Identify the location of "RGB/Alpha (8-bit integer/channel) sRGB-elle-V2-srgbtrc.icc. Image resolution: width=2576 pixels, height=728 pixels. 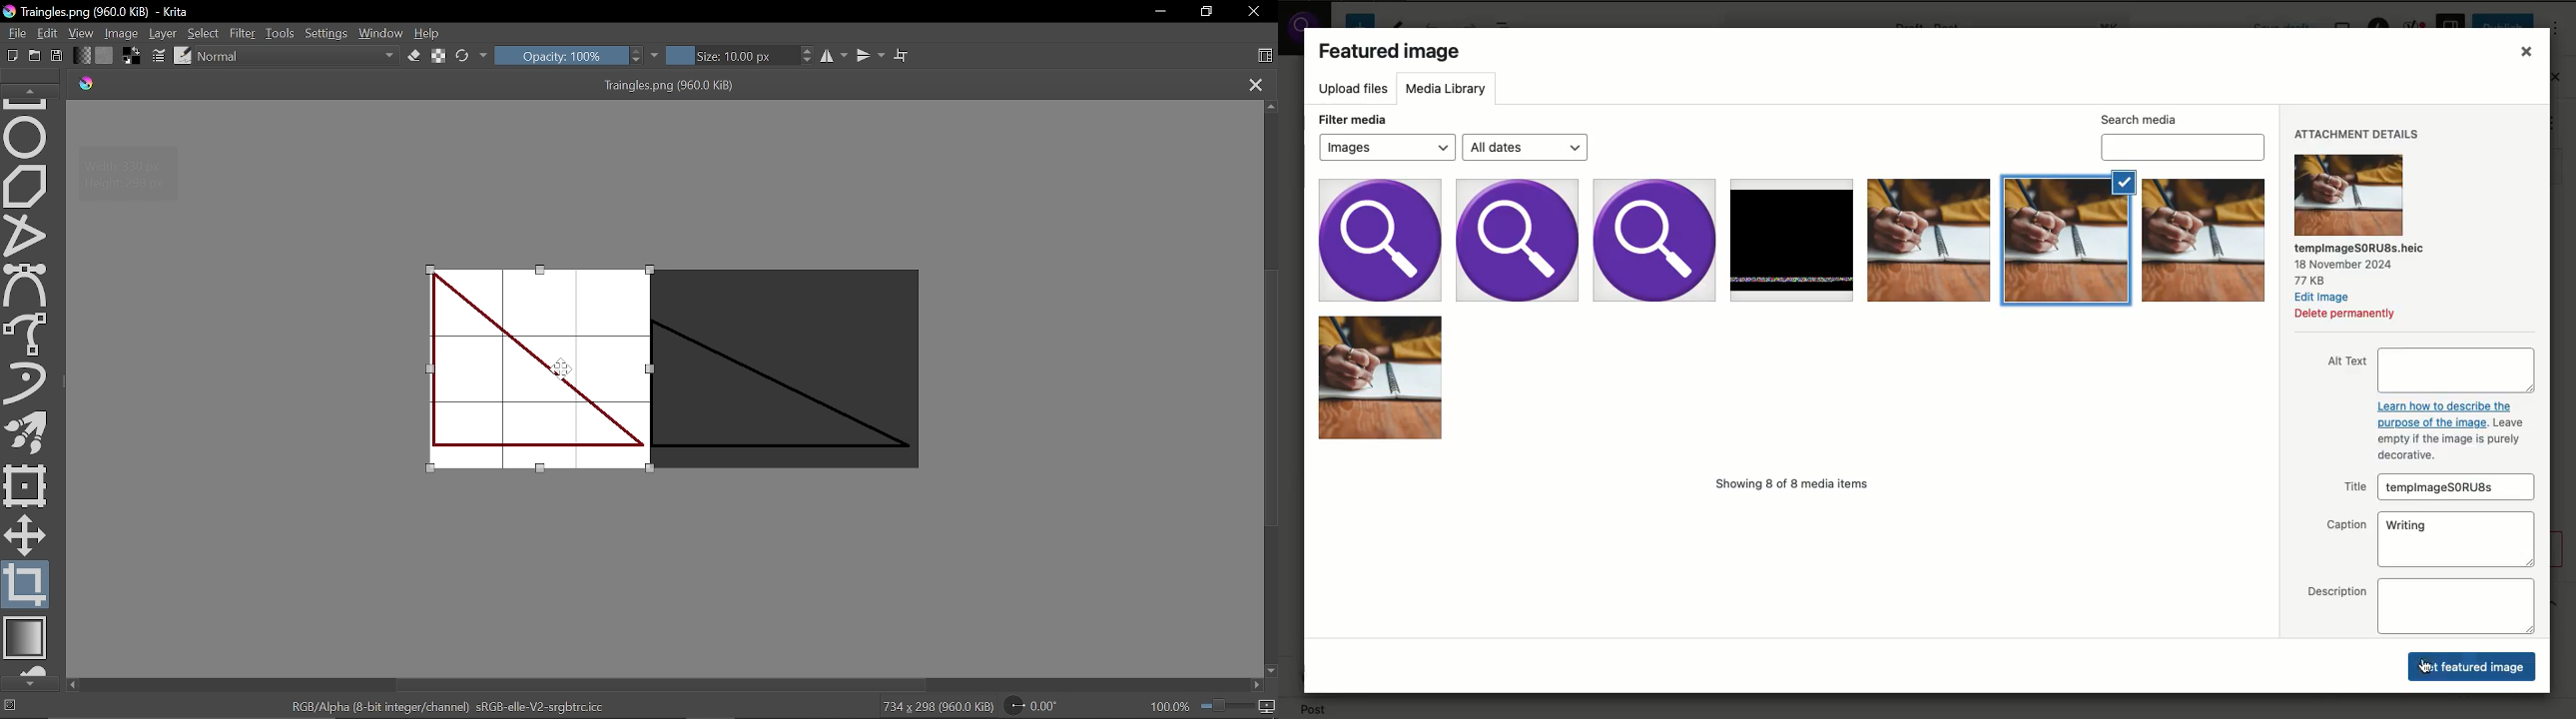
(447, 706).